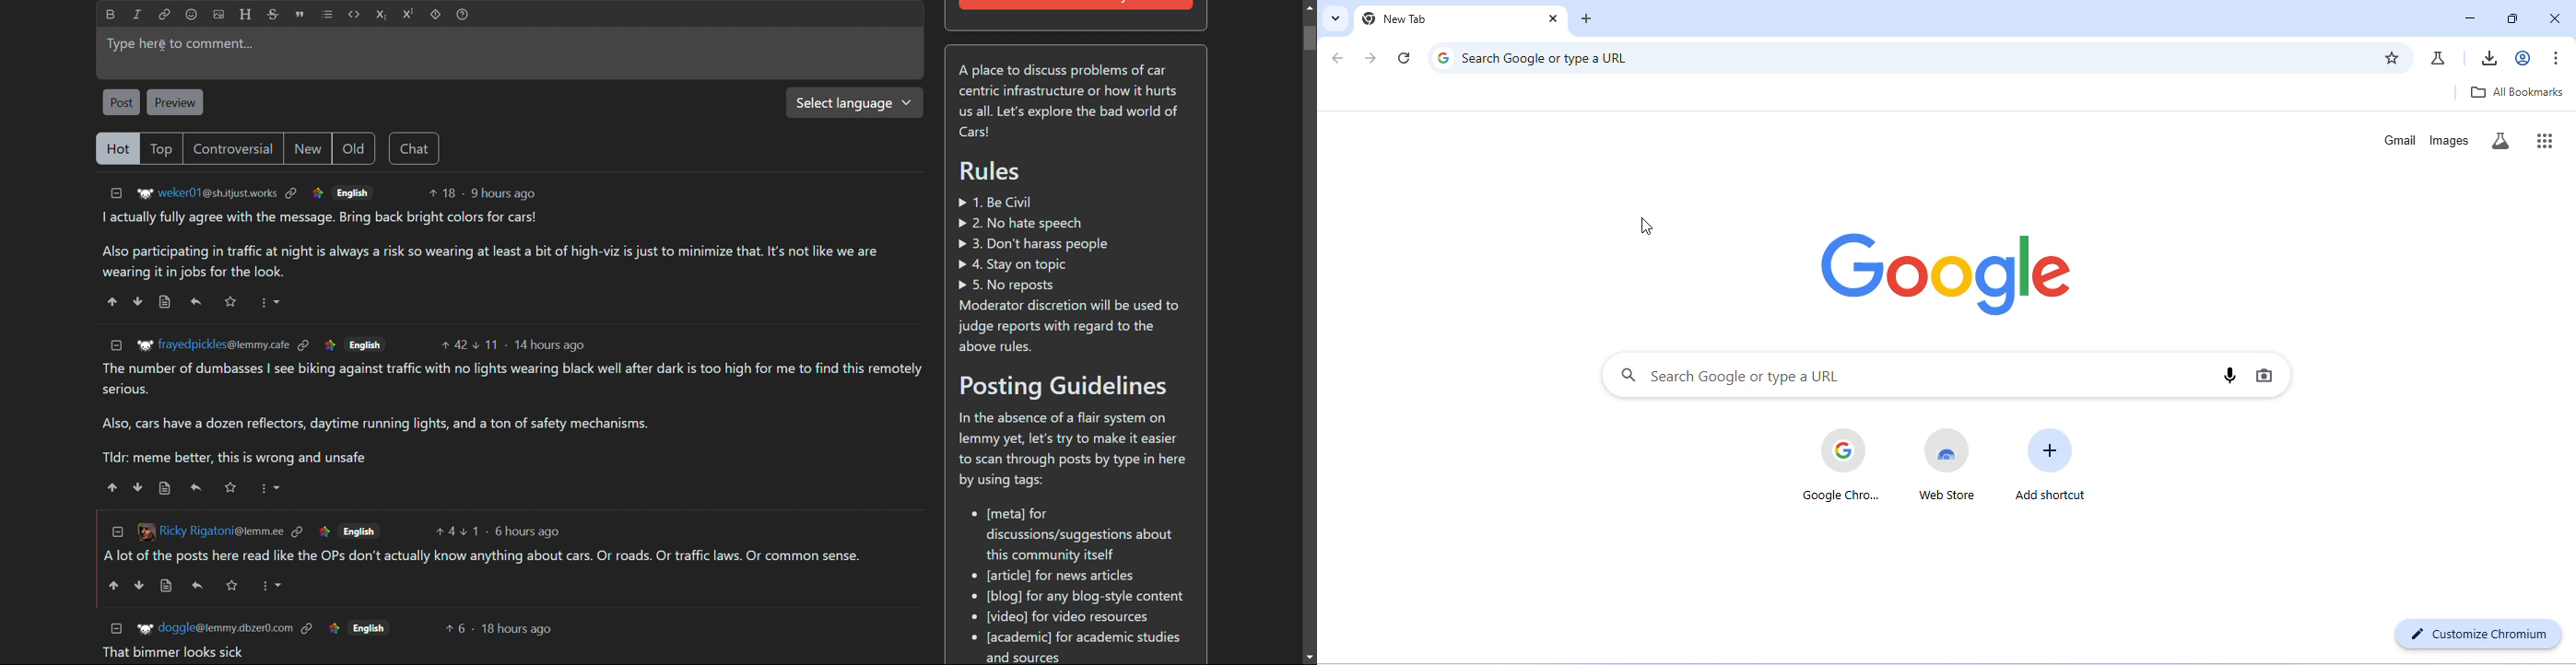 The height and width of the screenshot is (672, 2576). Describe the element at coordinates (854, 103) in the screenshot. I see `select language` at that location.